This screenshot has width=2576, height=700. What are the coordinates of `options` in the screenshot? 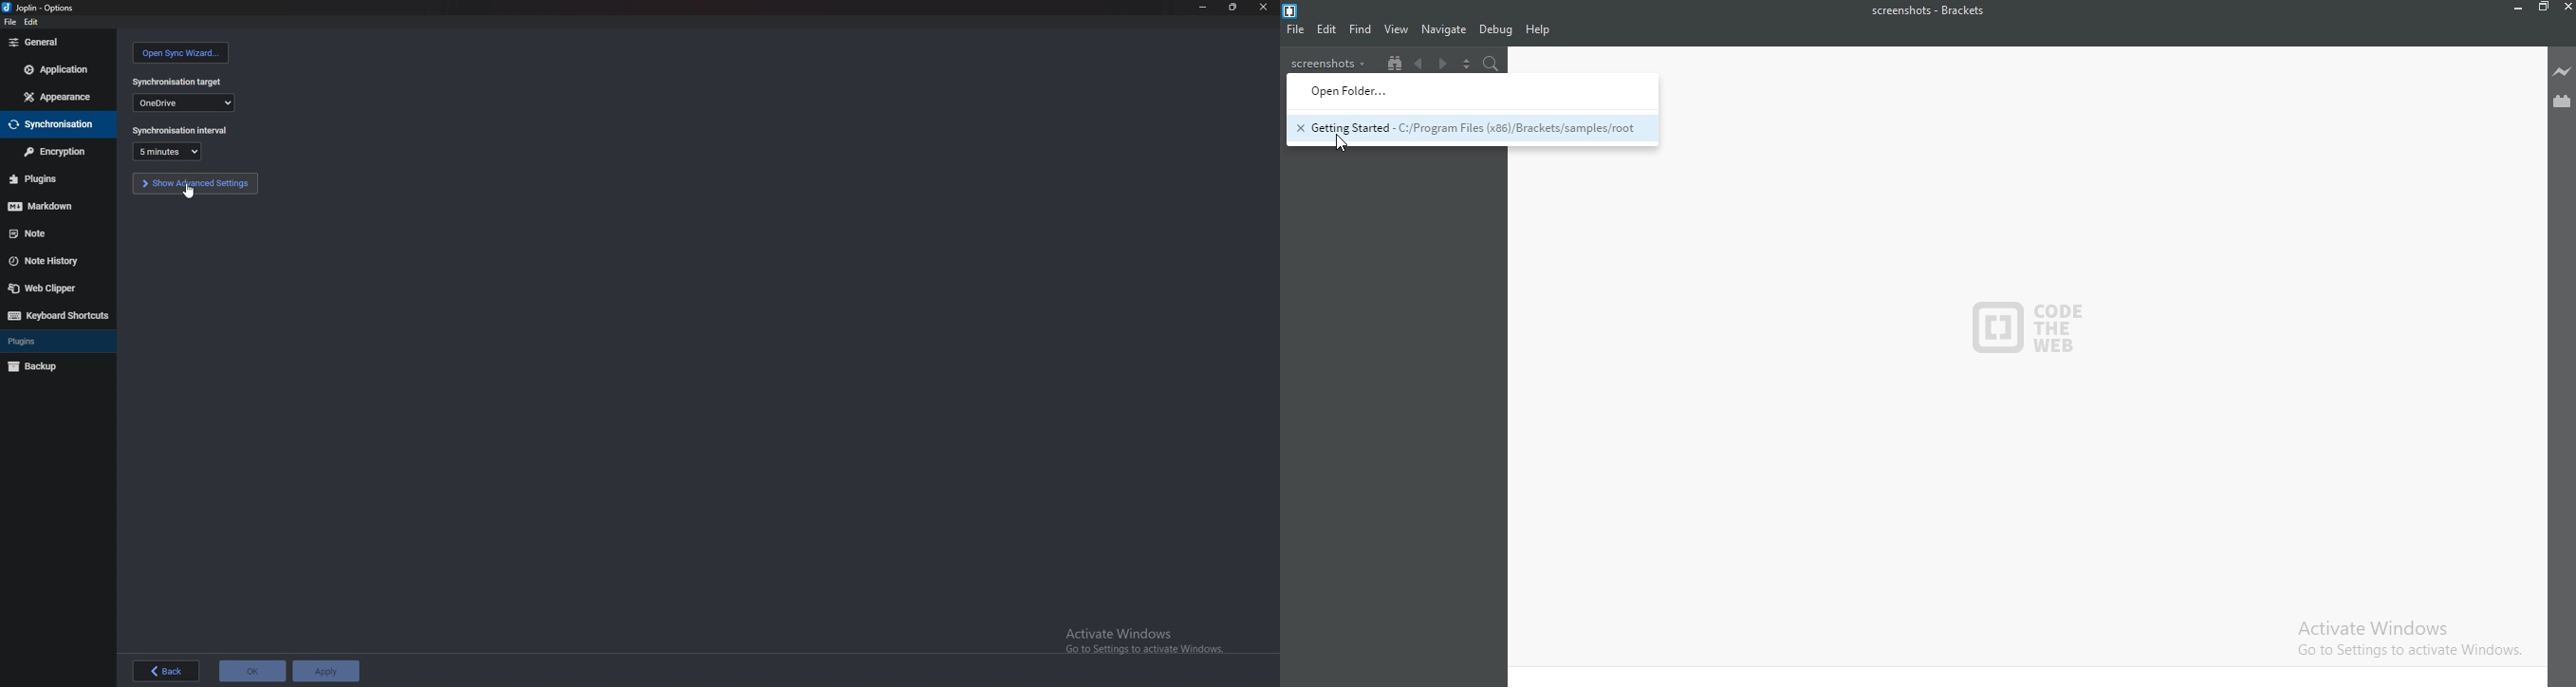 It's located at (41, 8).